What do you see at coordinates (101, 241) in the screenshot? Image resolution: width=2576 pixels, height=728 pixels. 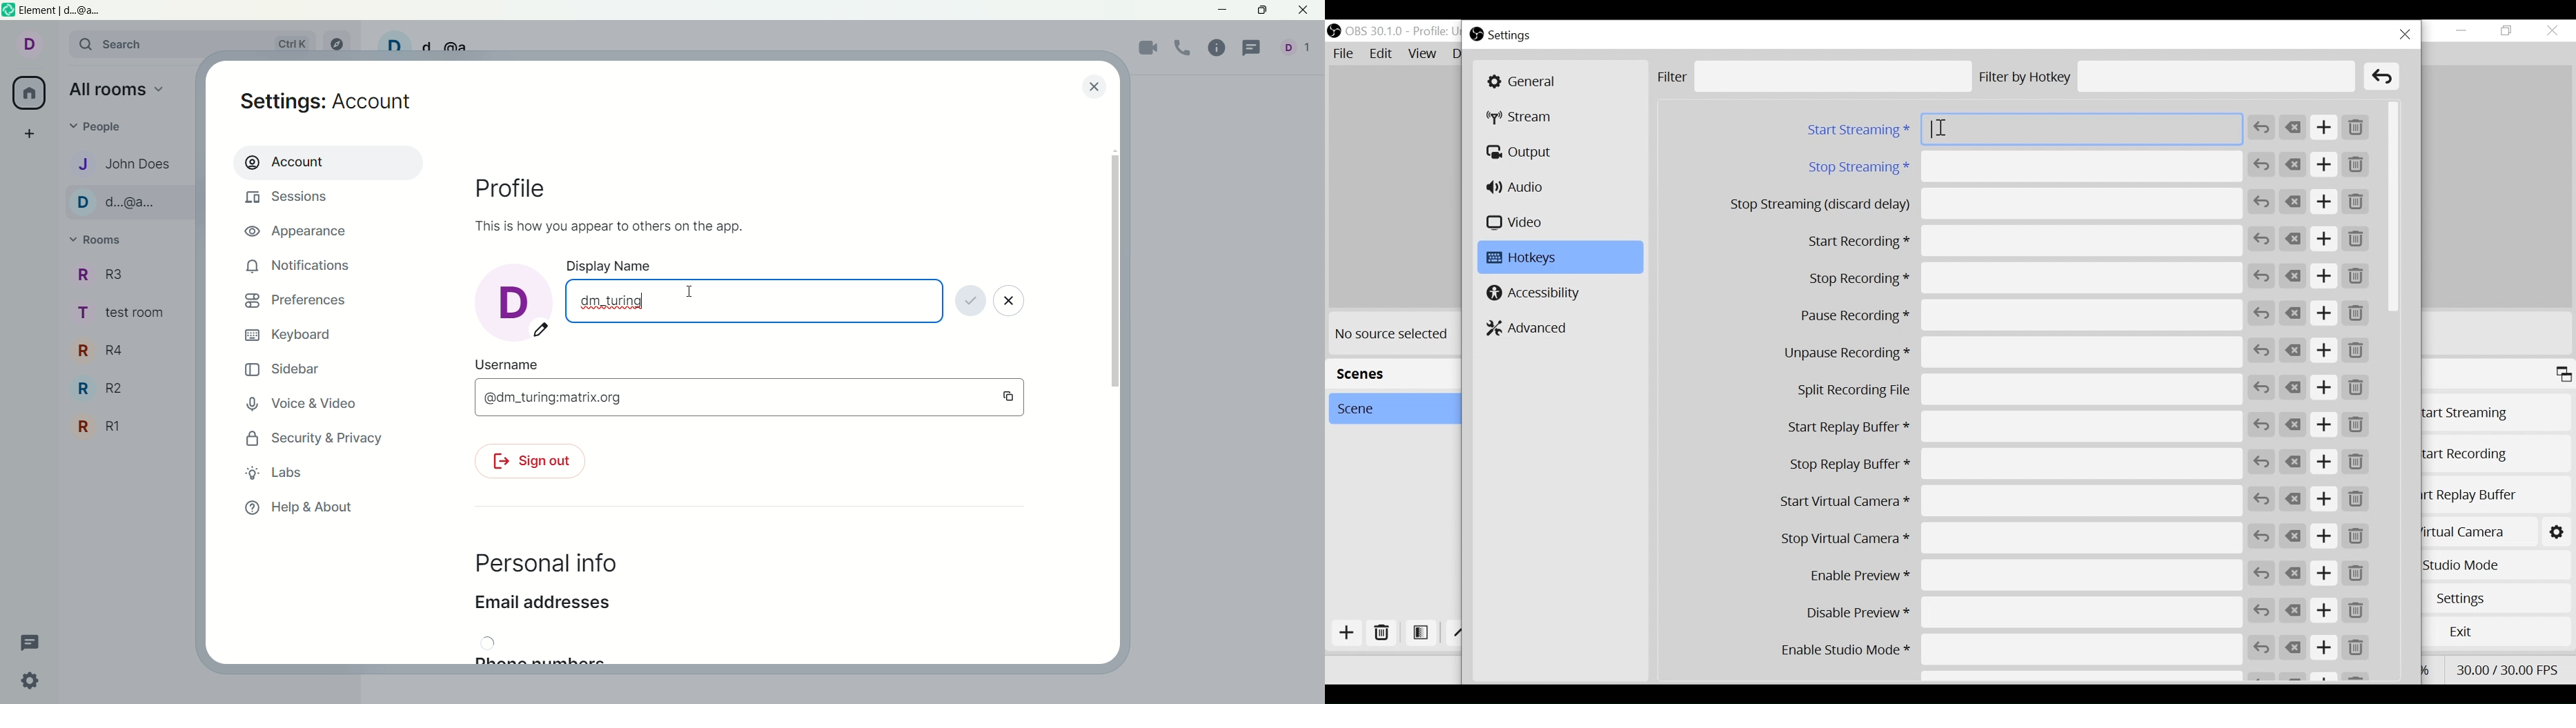 I see `rooms` at bounding box center [101, 241].